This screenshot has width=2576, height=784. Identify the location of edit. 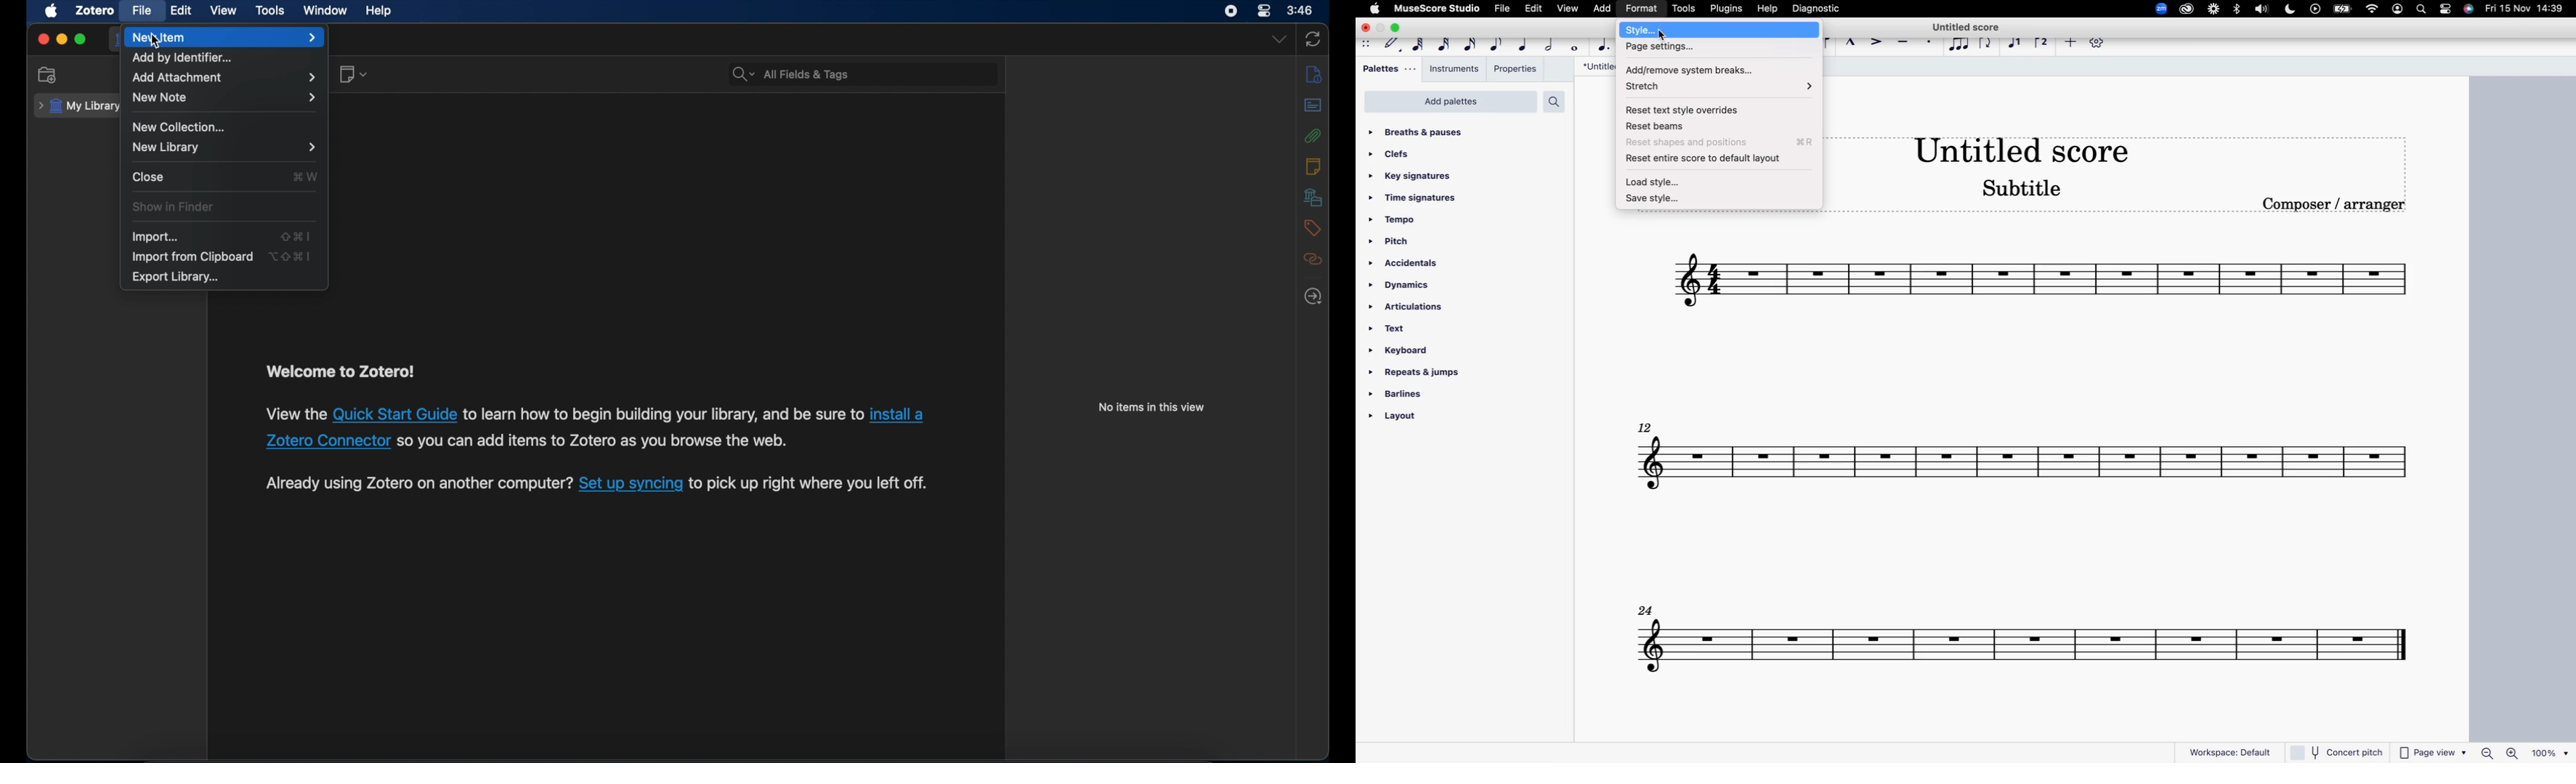
(181, 11).